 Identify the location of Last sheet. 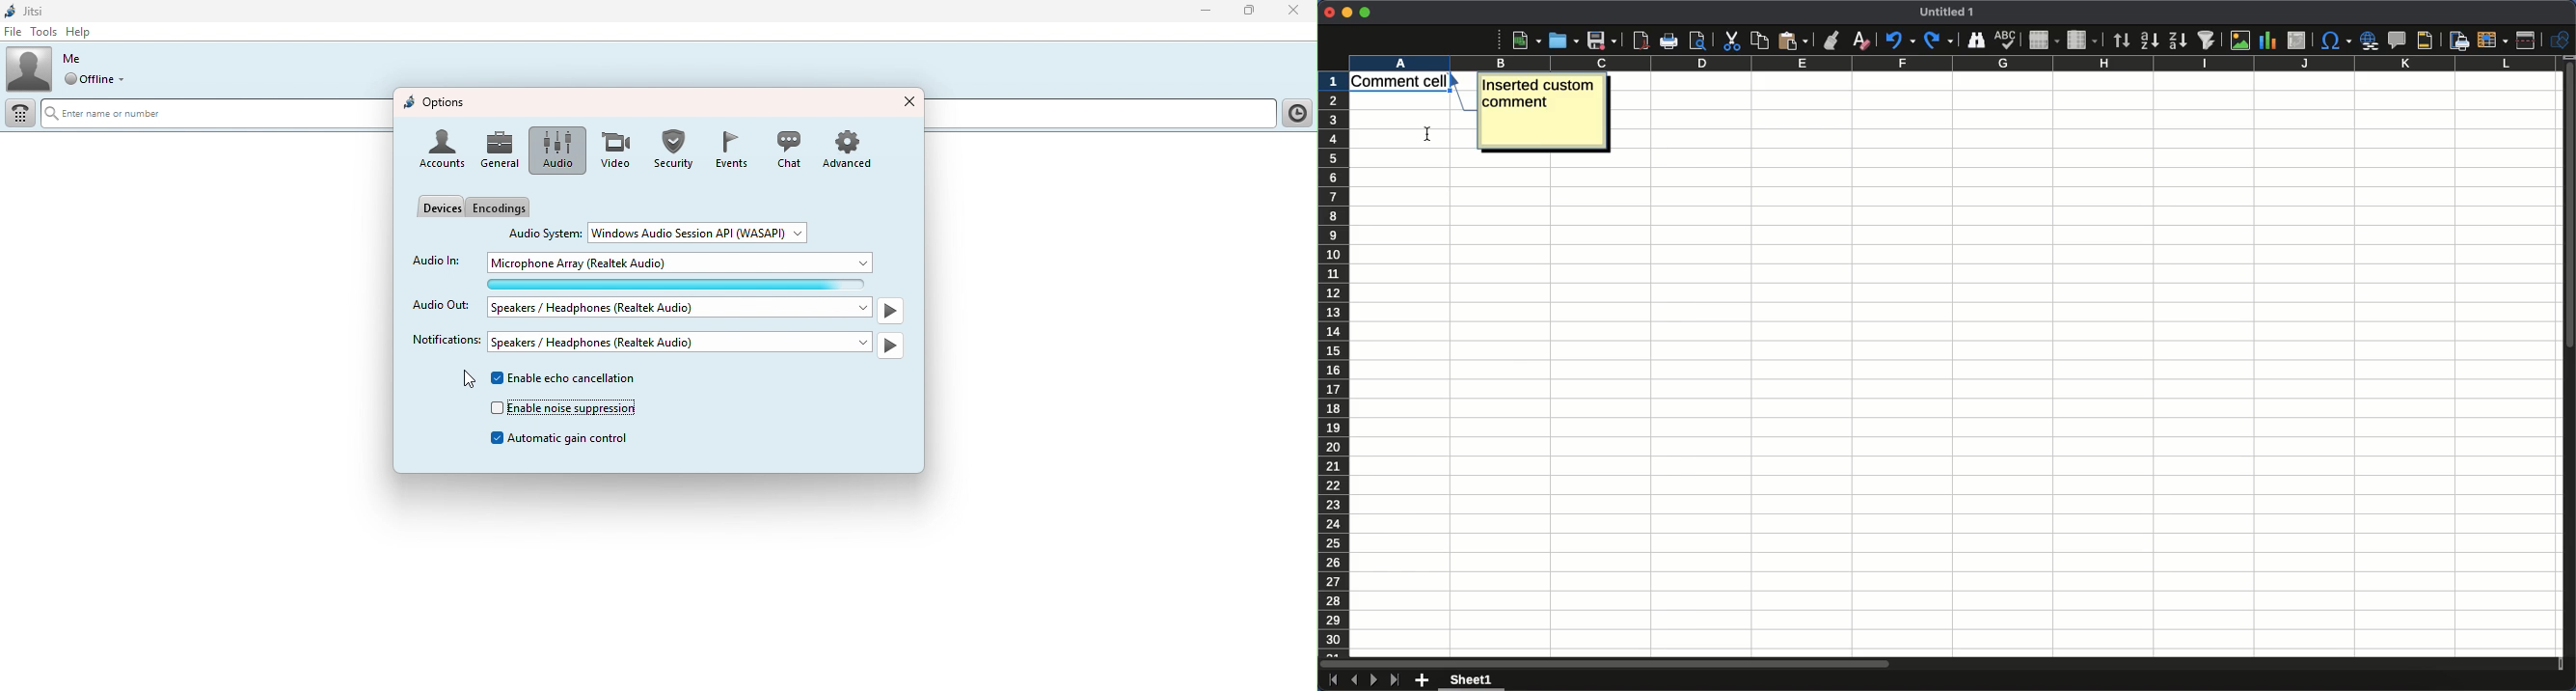
(1394, 681).